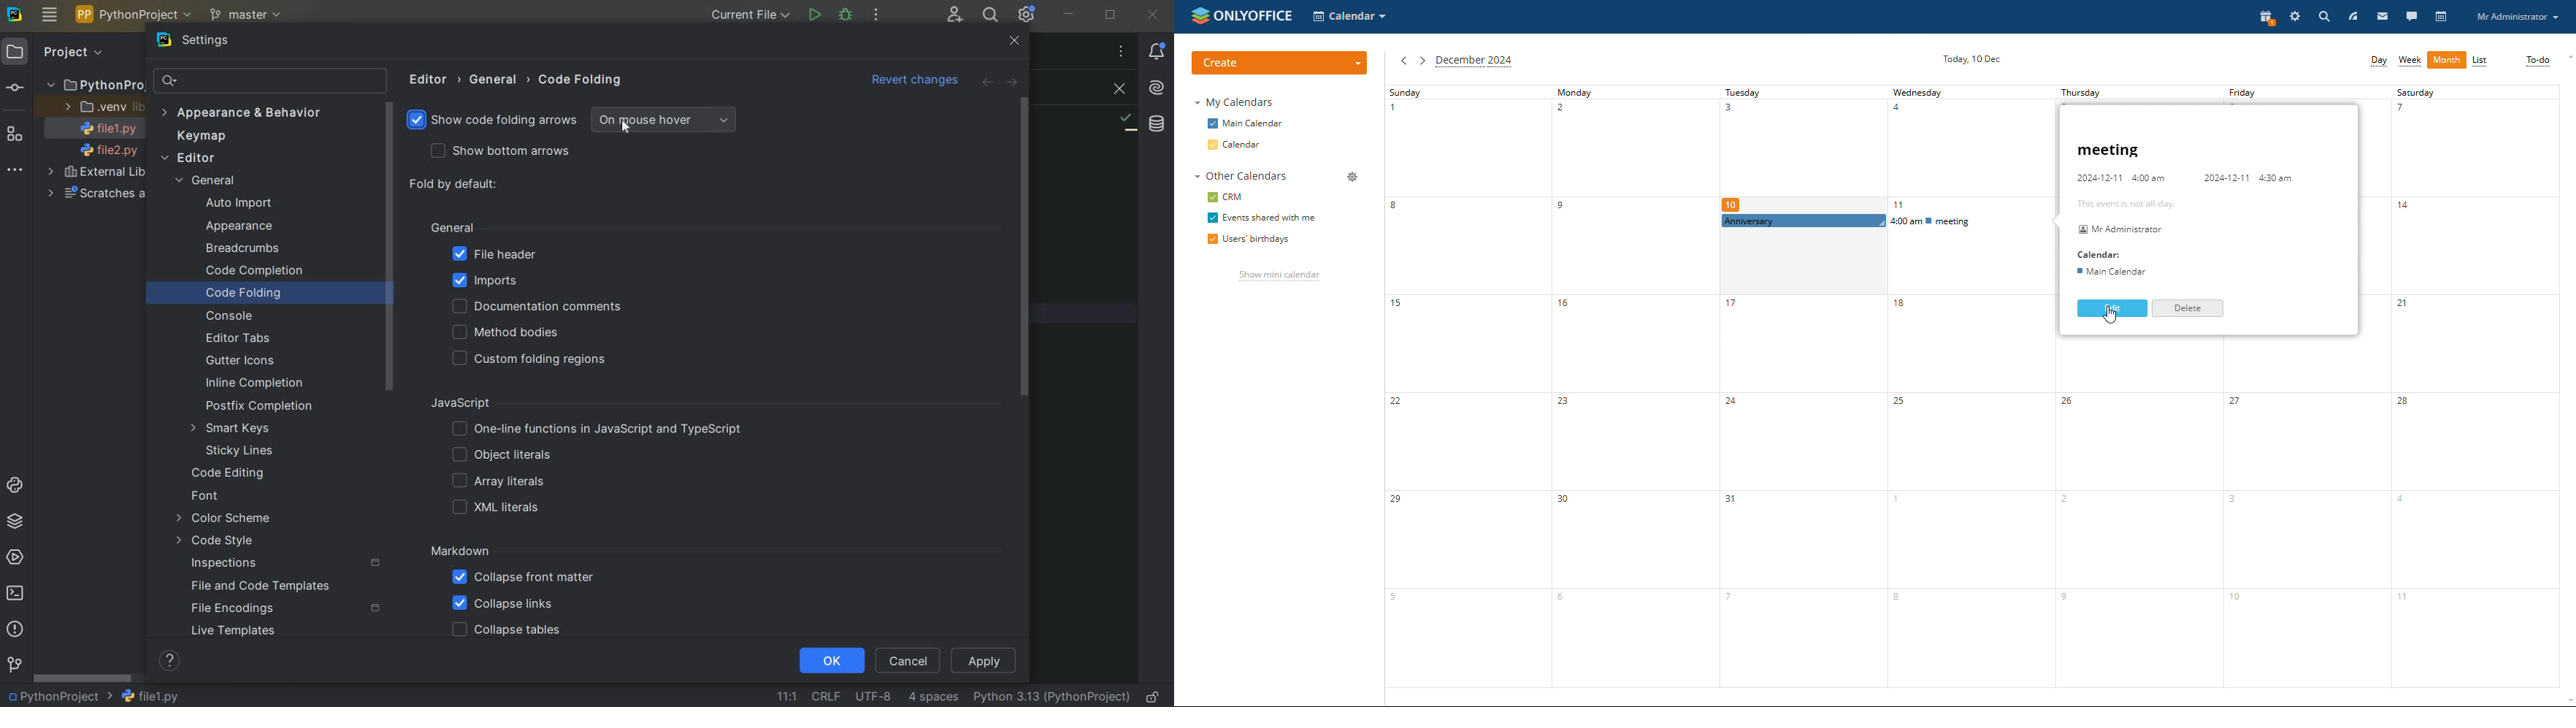 This screenshot has width=2576, height=728. What do you see at coordinates (2323, 17) in the screenshot?
I see `search` at bounding box center [2323, 17].